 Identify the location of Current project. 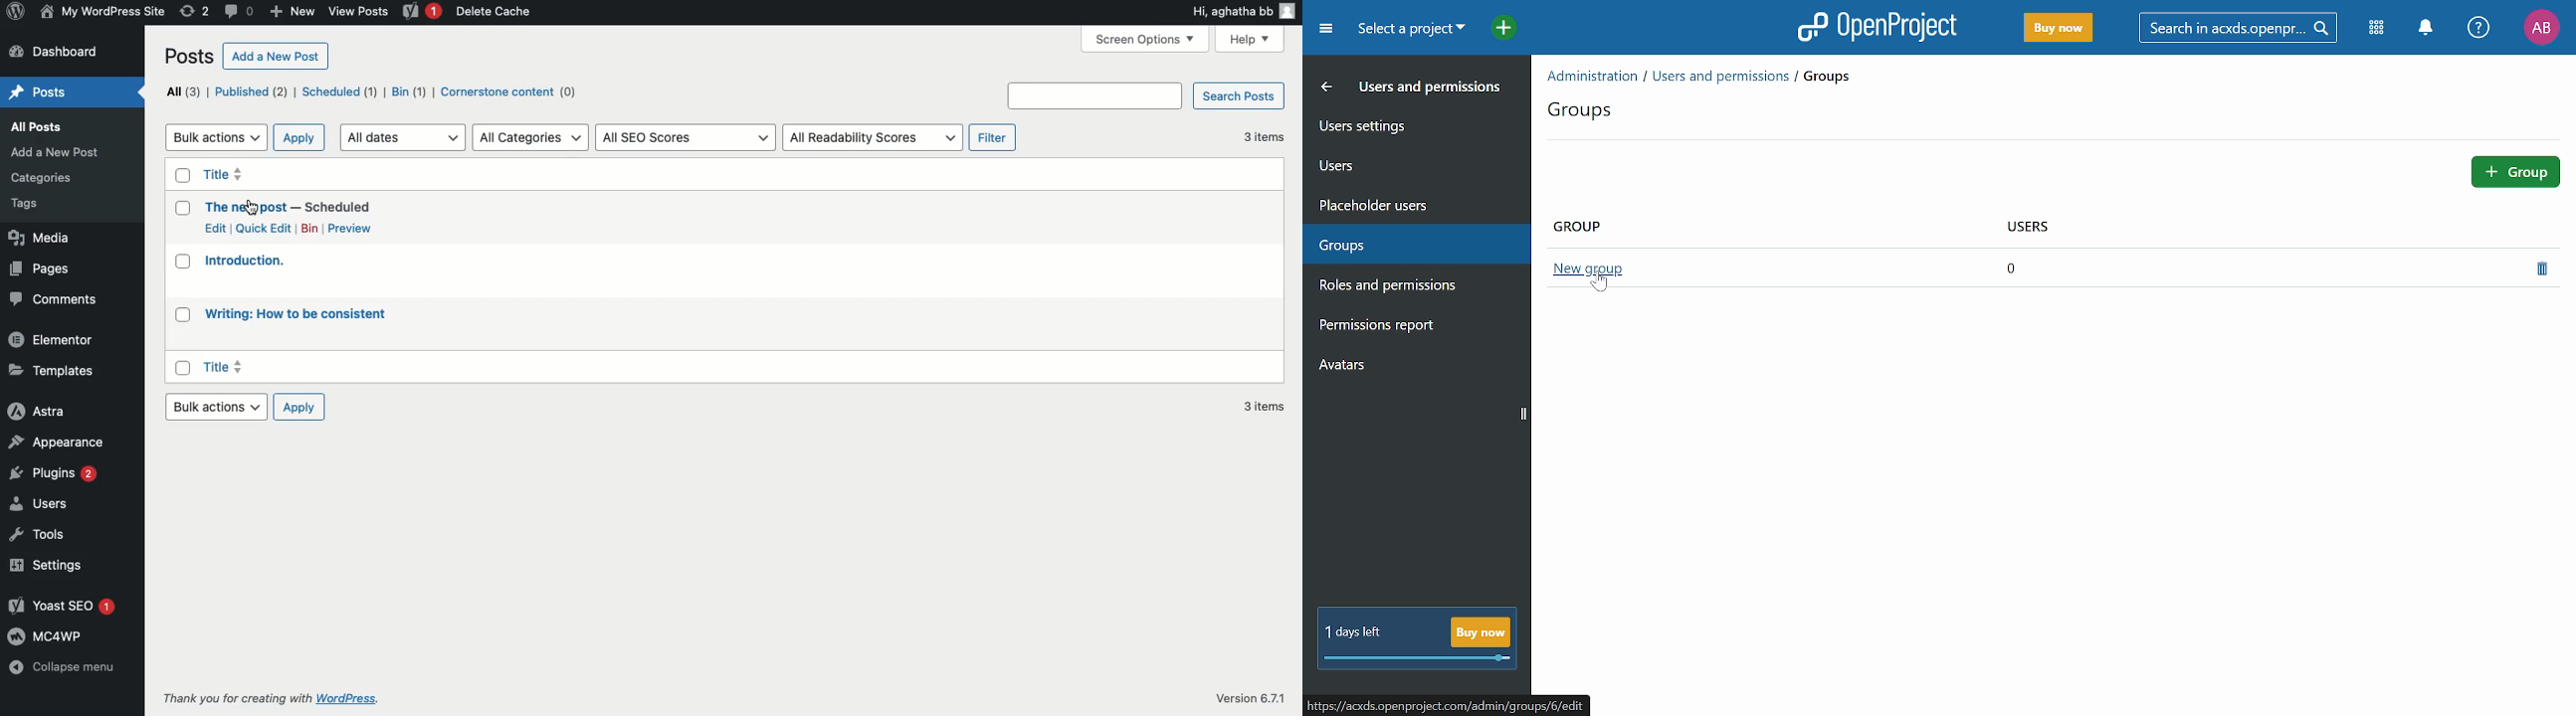
(1409, 31).